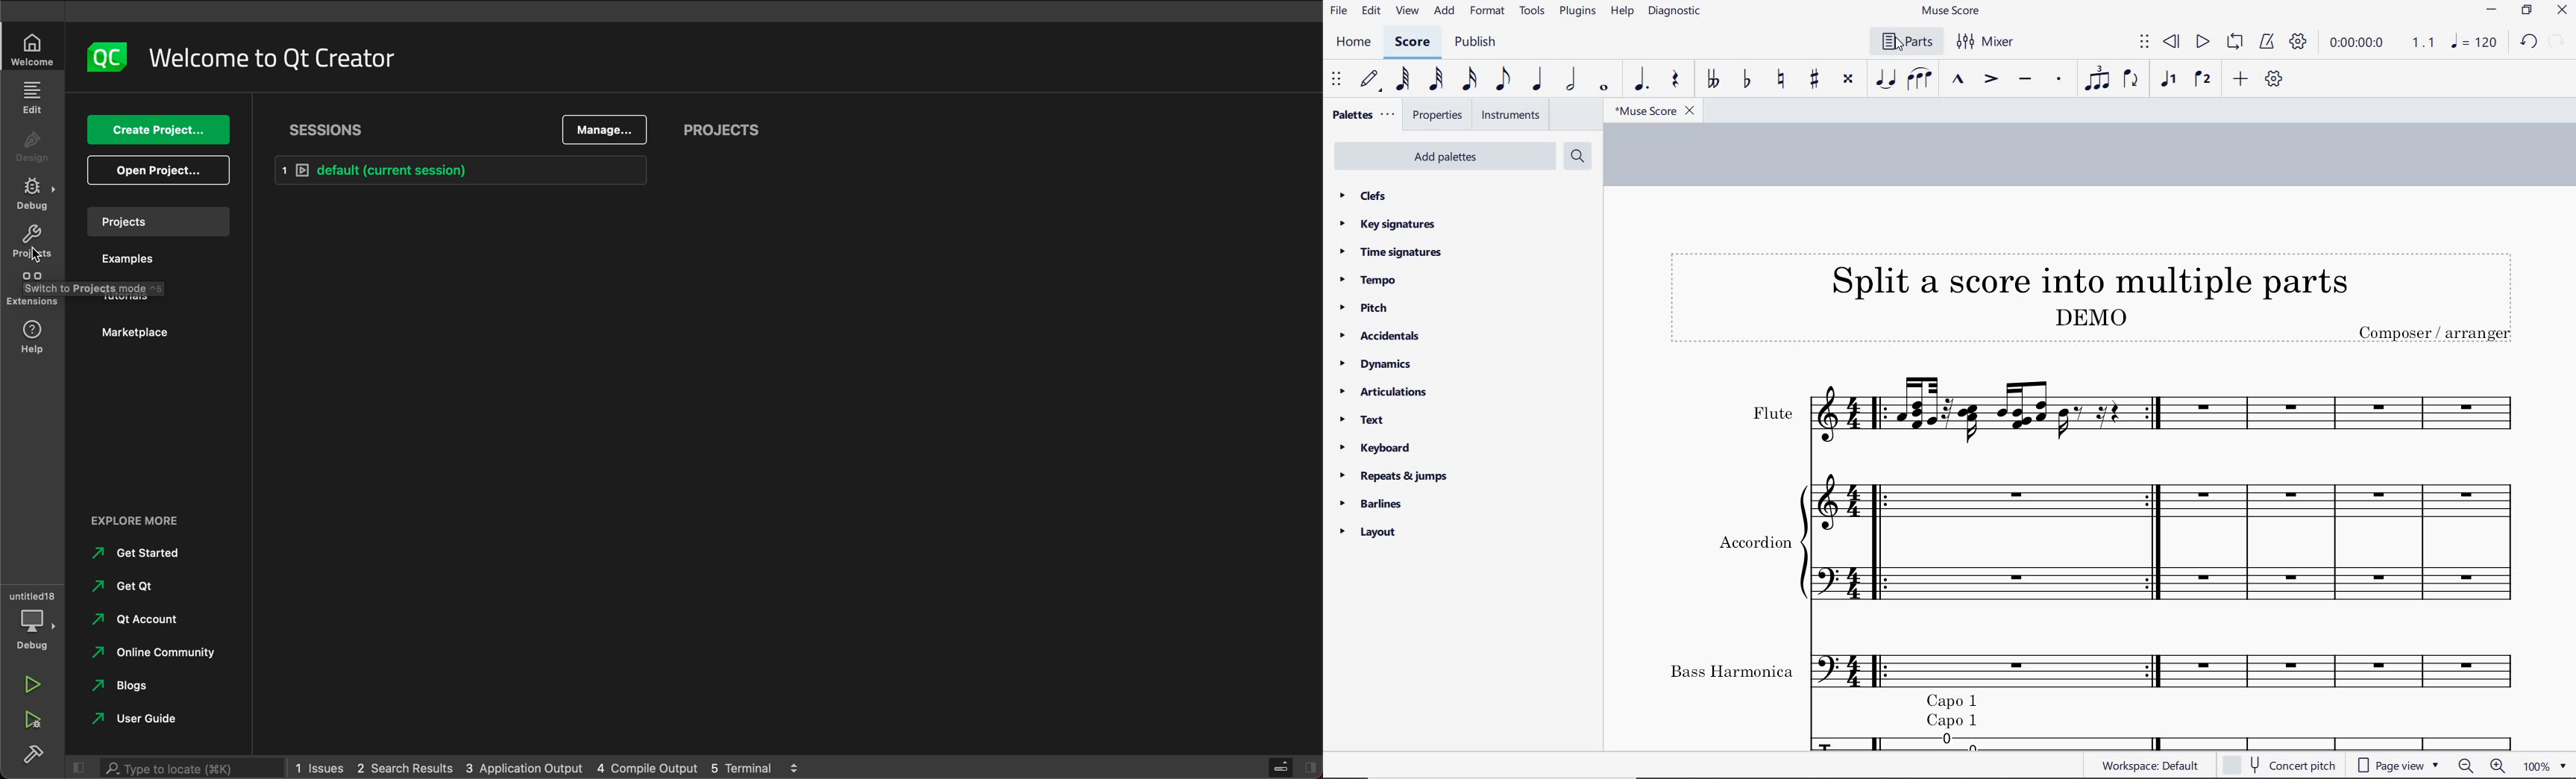  I want to click on help, so click(34, 334).